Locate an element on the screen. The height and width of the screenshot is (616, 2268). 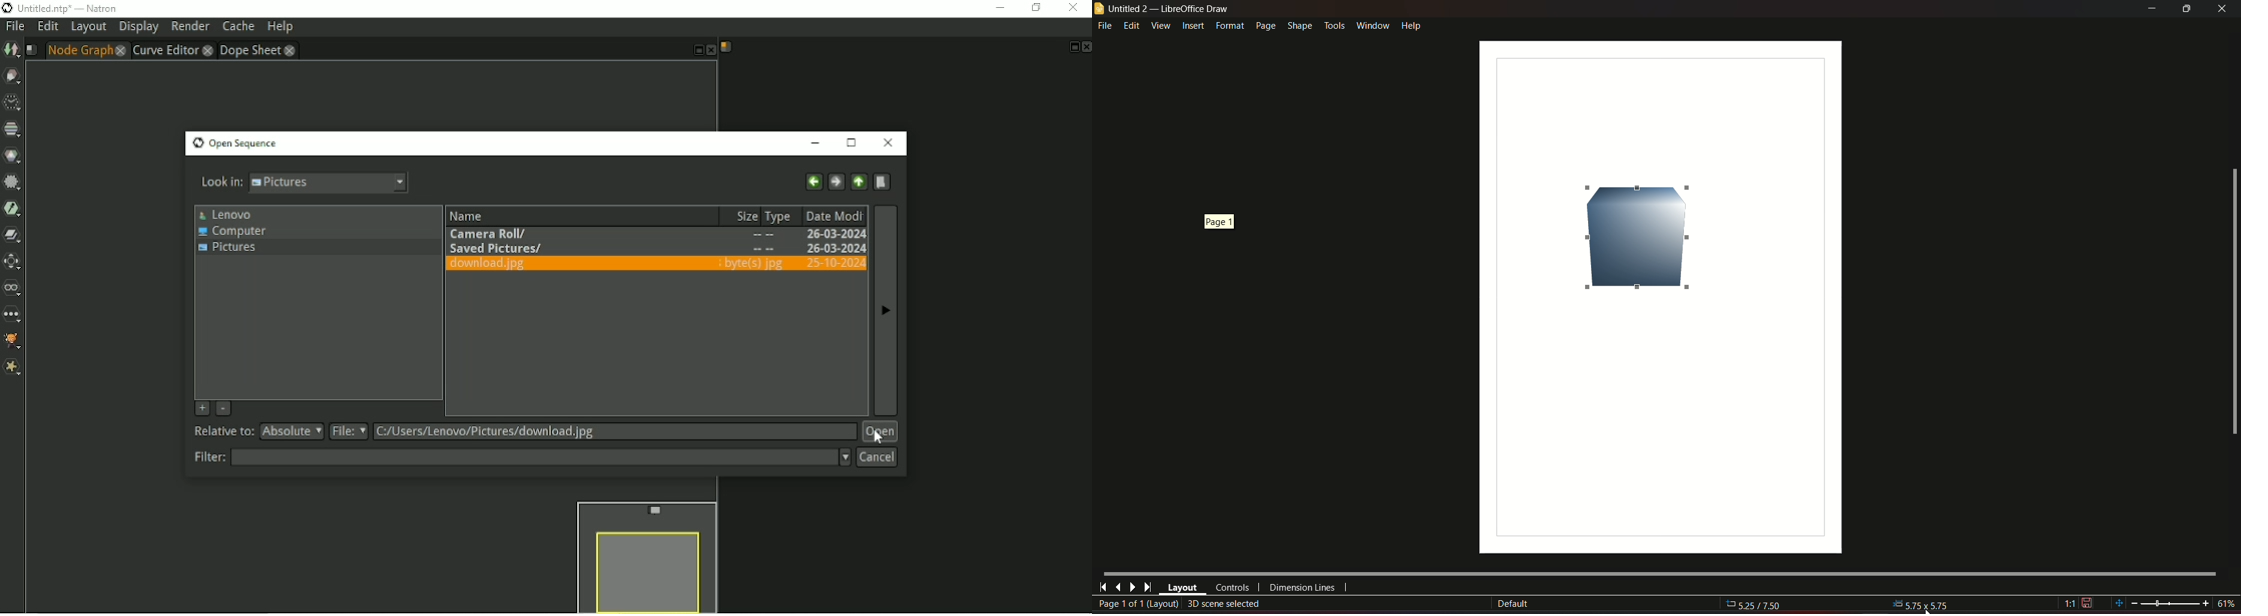
file is located at coordinates (1106, 26).